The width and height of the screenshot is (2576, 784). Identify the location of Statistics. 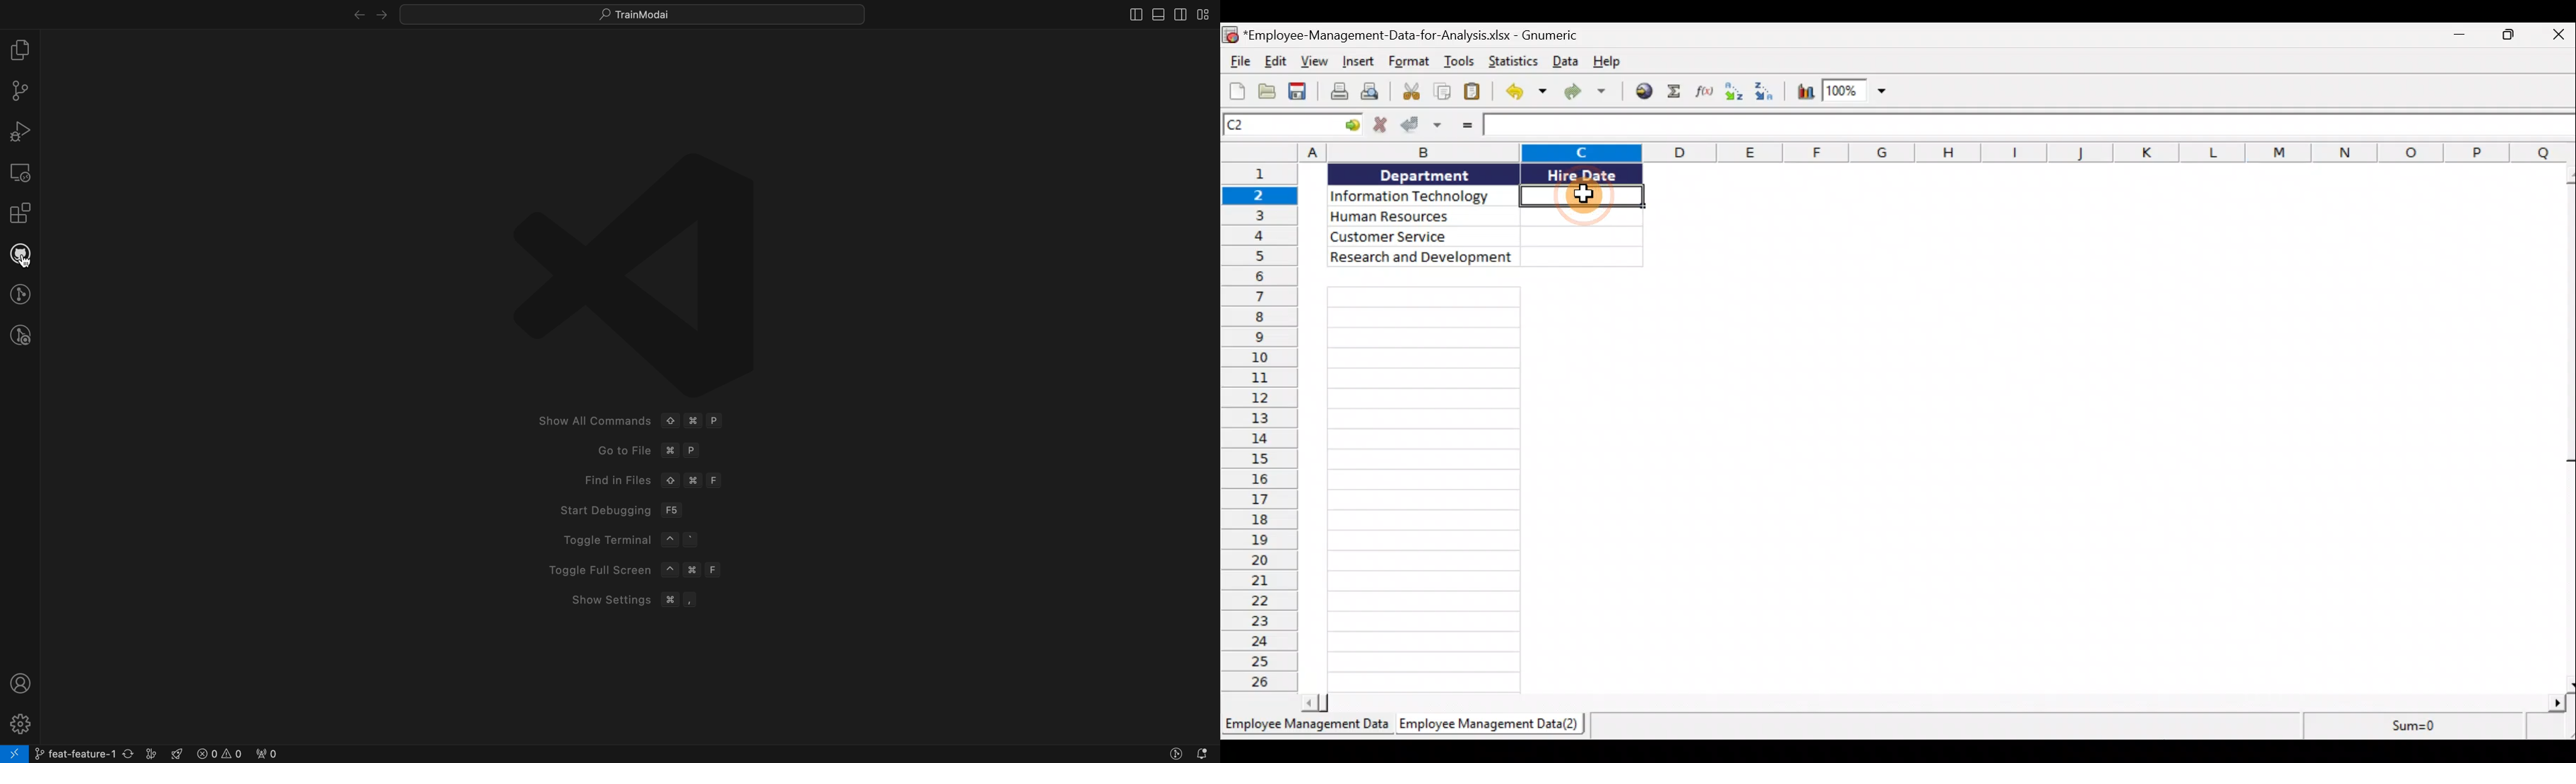
(1512, 61).